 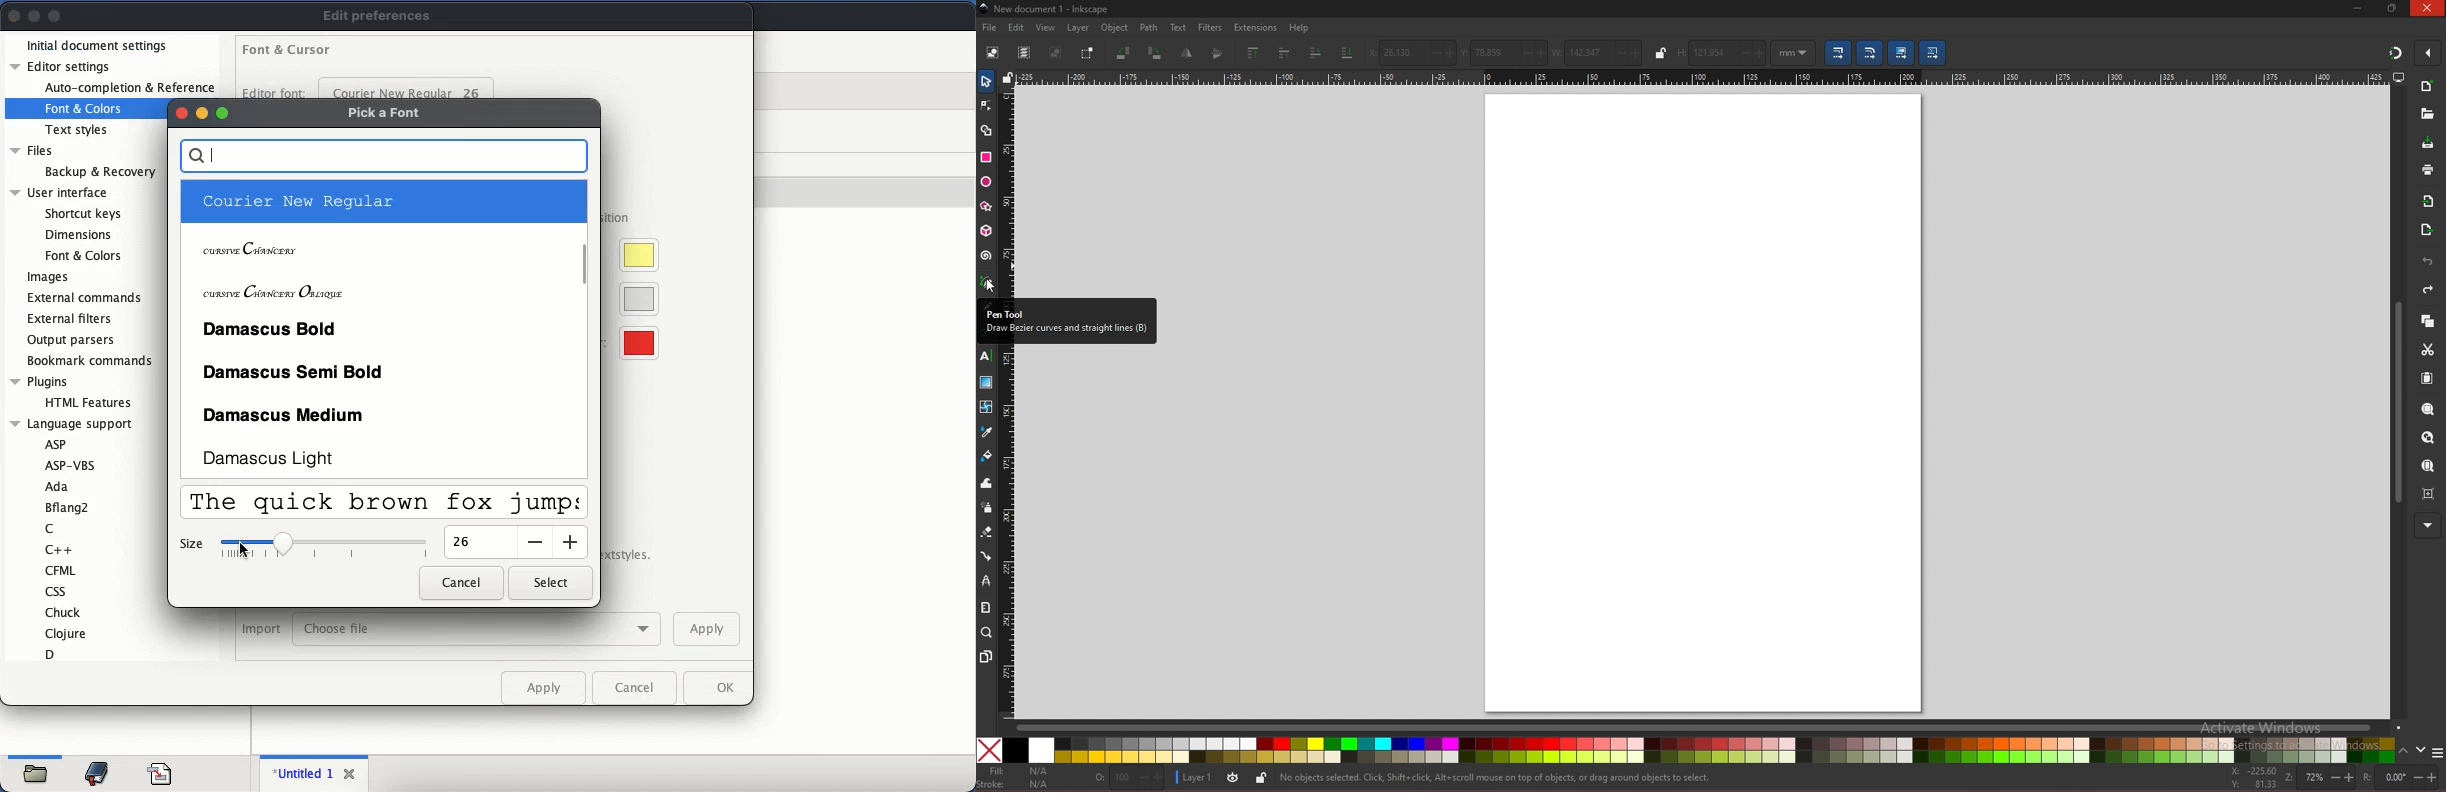 What do you see at coordinates (1178, 28) in the screenshot?
I see `text` at bounding box center [1178, 28].